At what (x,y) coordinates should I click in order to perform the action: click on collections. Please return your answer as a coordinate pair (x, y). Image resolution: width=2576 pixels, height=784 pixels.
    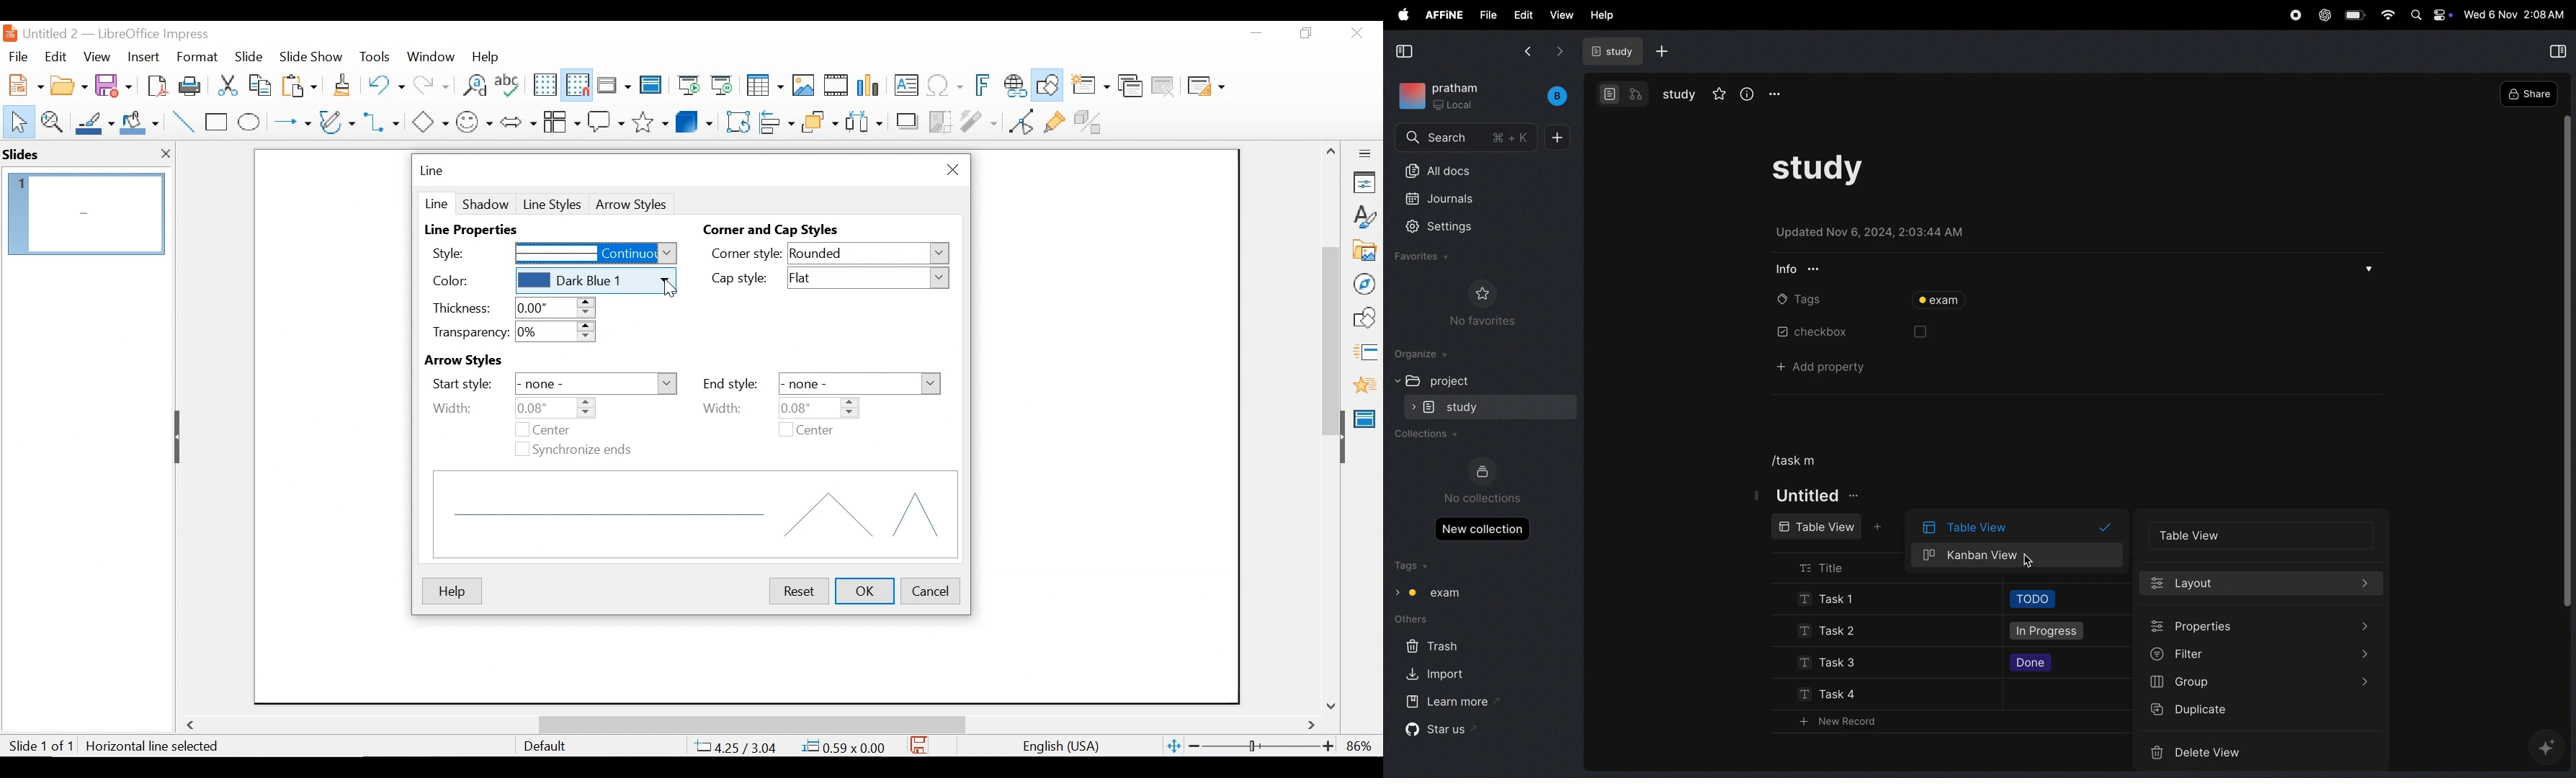
    Looking at the image, I should click on (1427, 435).